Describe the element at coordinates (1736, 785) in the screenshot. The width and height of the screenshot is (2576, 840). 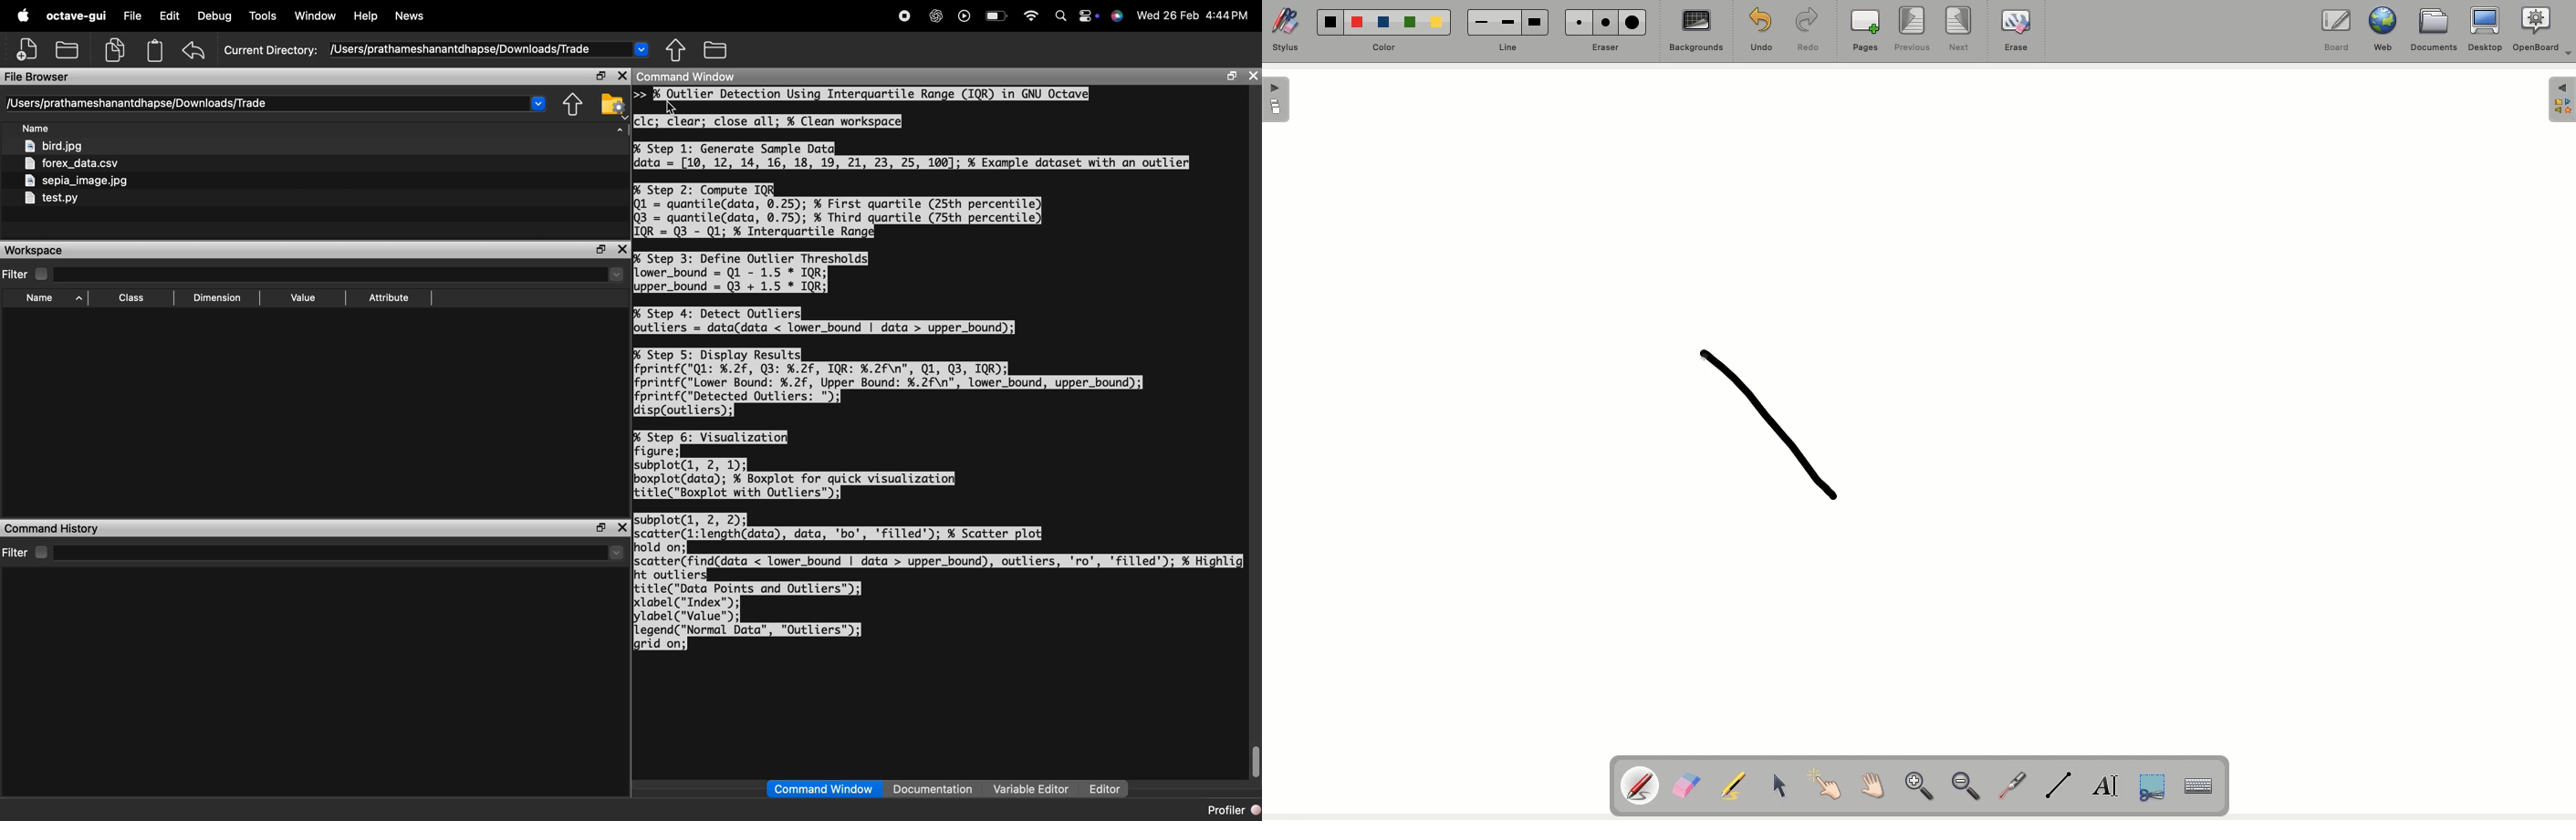
I see `Highlighter` at that location.